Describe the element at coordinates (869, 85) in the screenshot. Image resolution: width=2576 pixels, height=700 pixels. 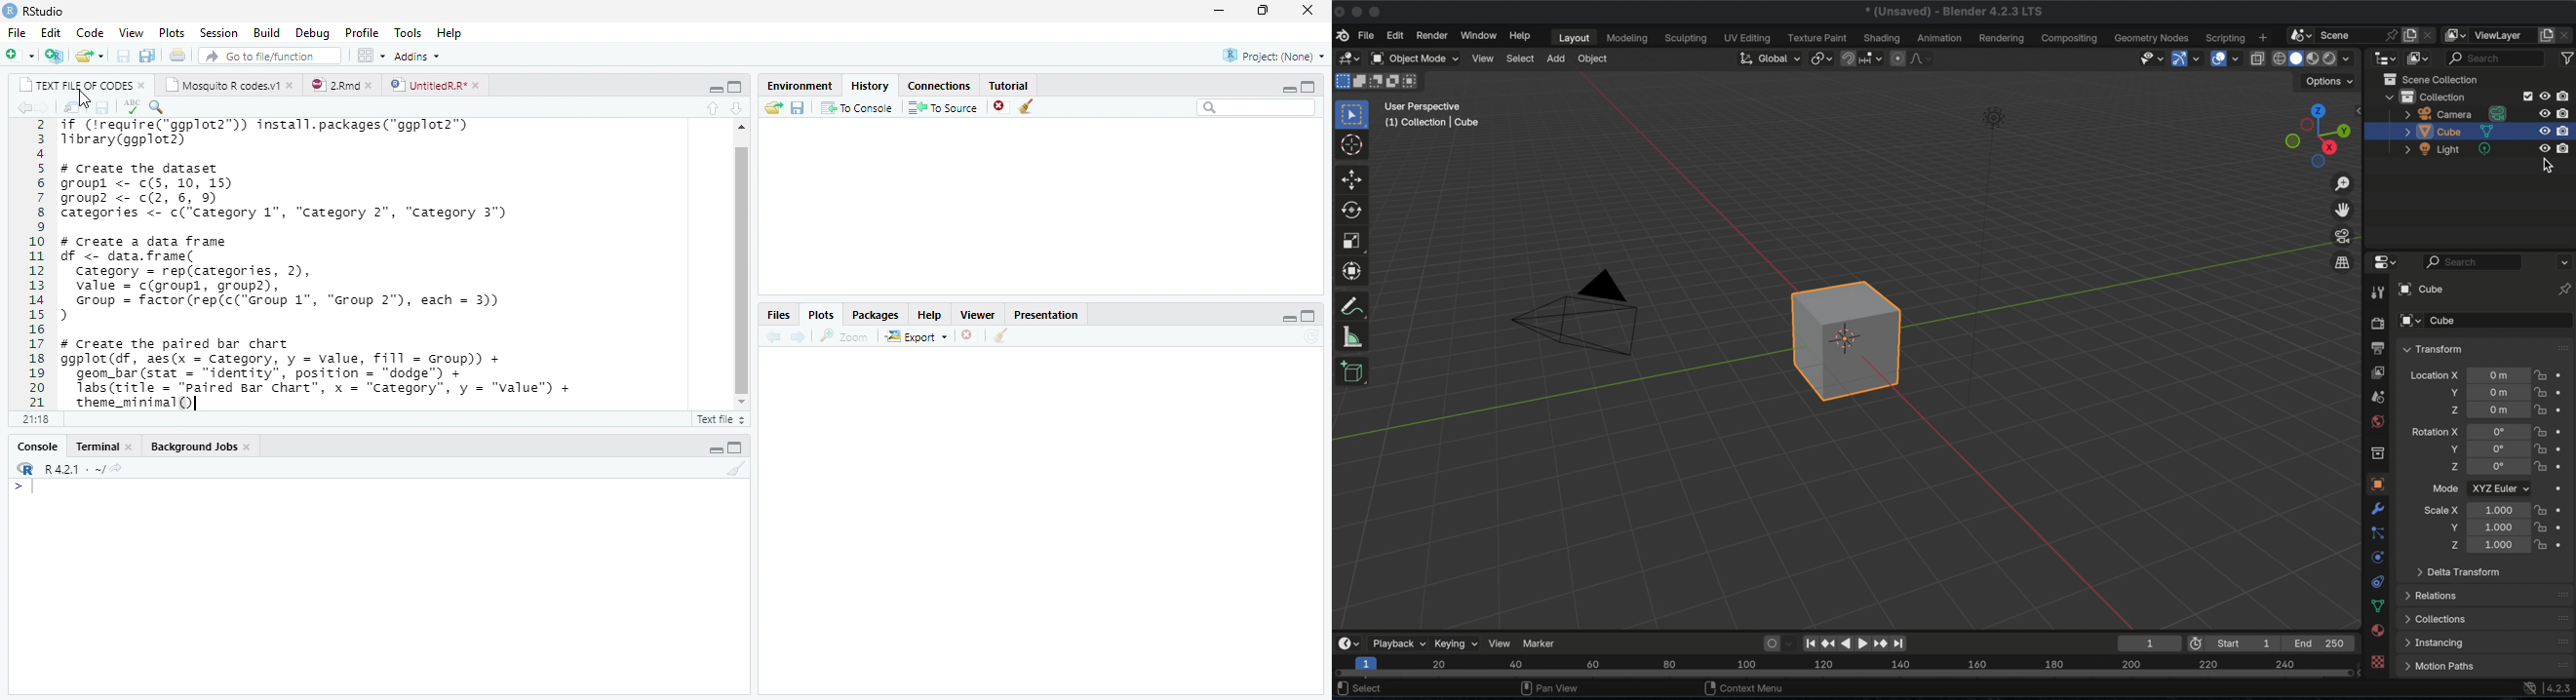
I see `history` at that location.